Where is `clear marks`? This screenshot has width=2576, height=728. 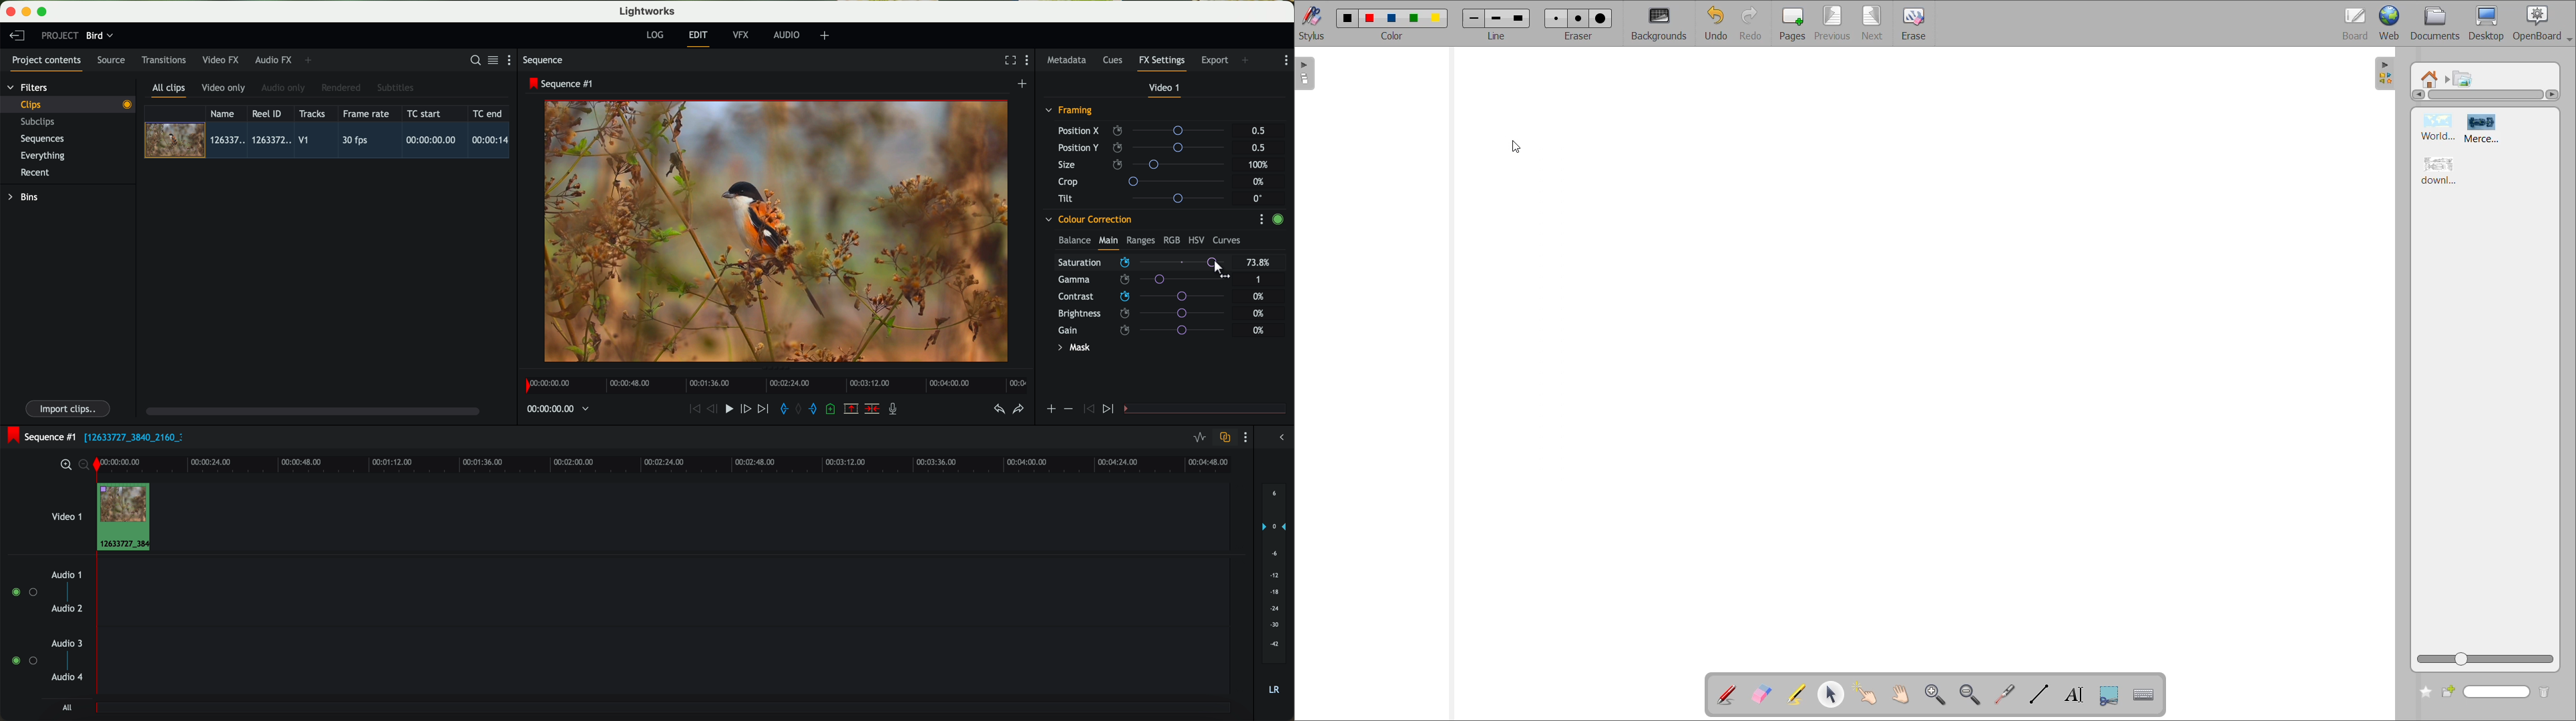 clear marks is located at coordinates (799, 409).